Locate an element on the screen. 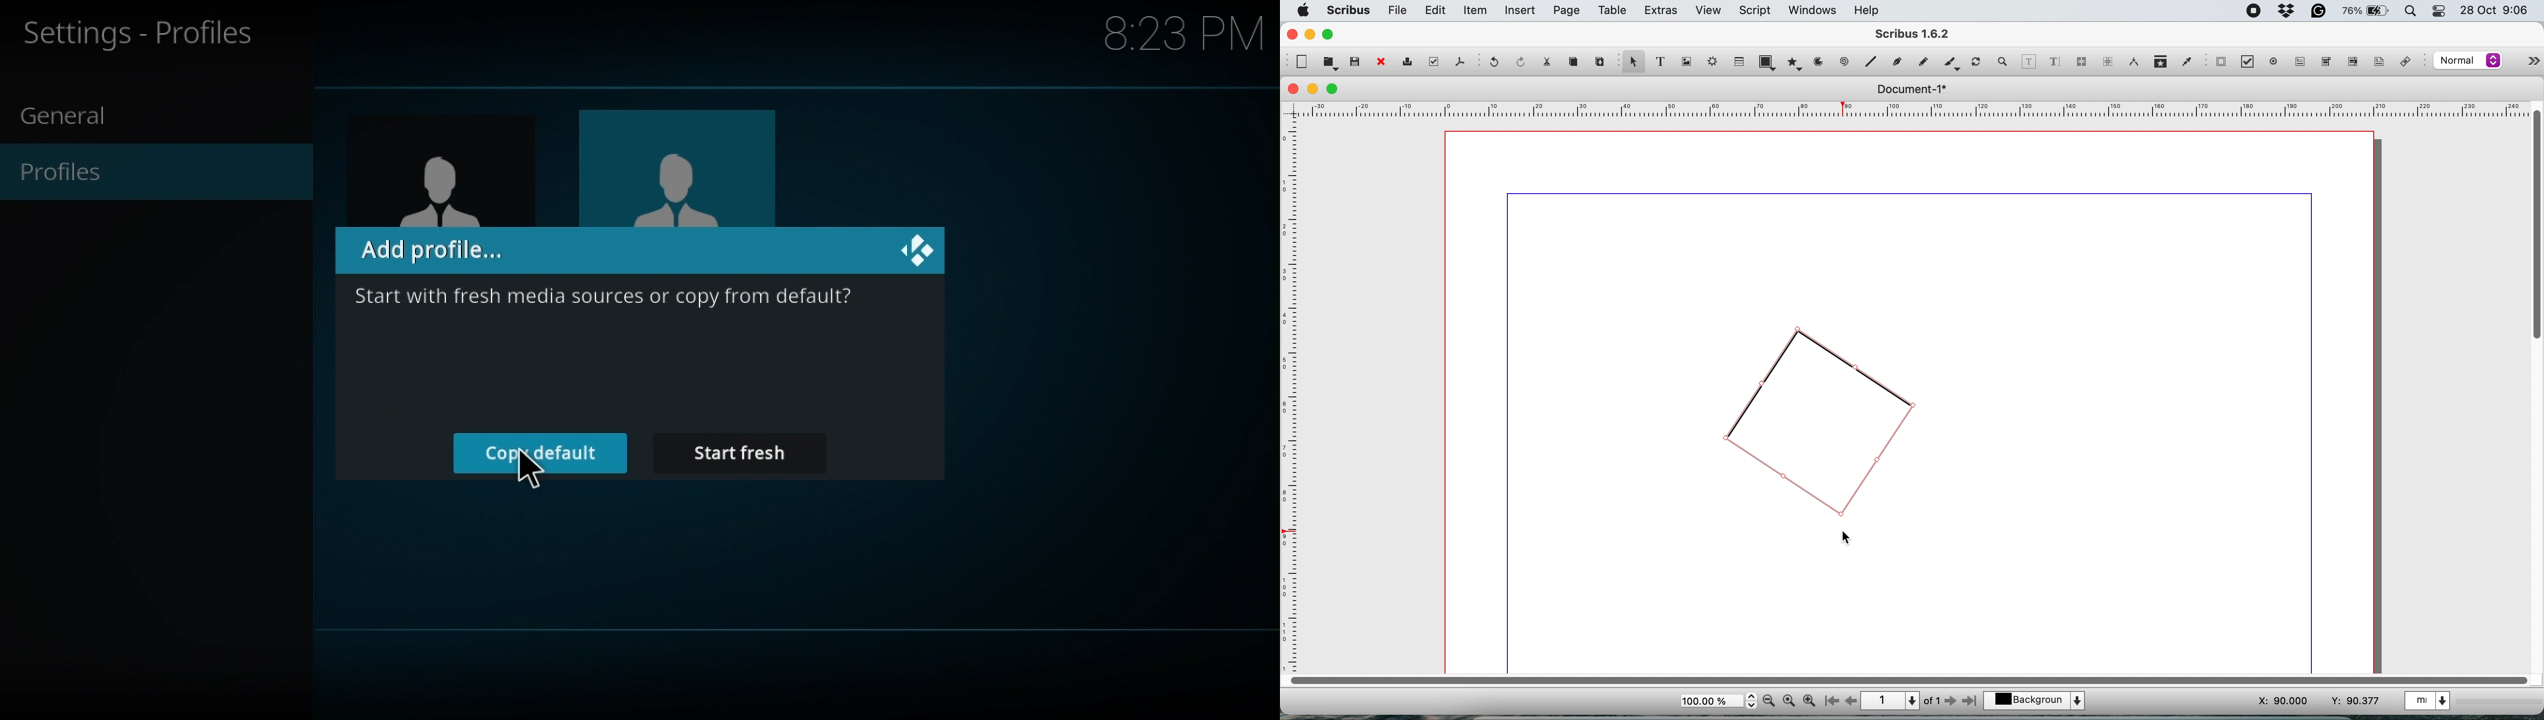 The width and height of the screenshot is (2548, 728). horizontal scale is located at coordinates (1906, 109).